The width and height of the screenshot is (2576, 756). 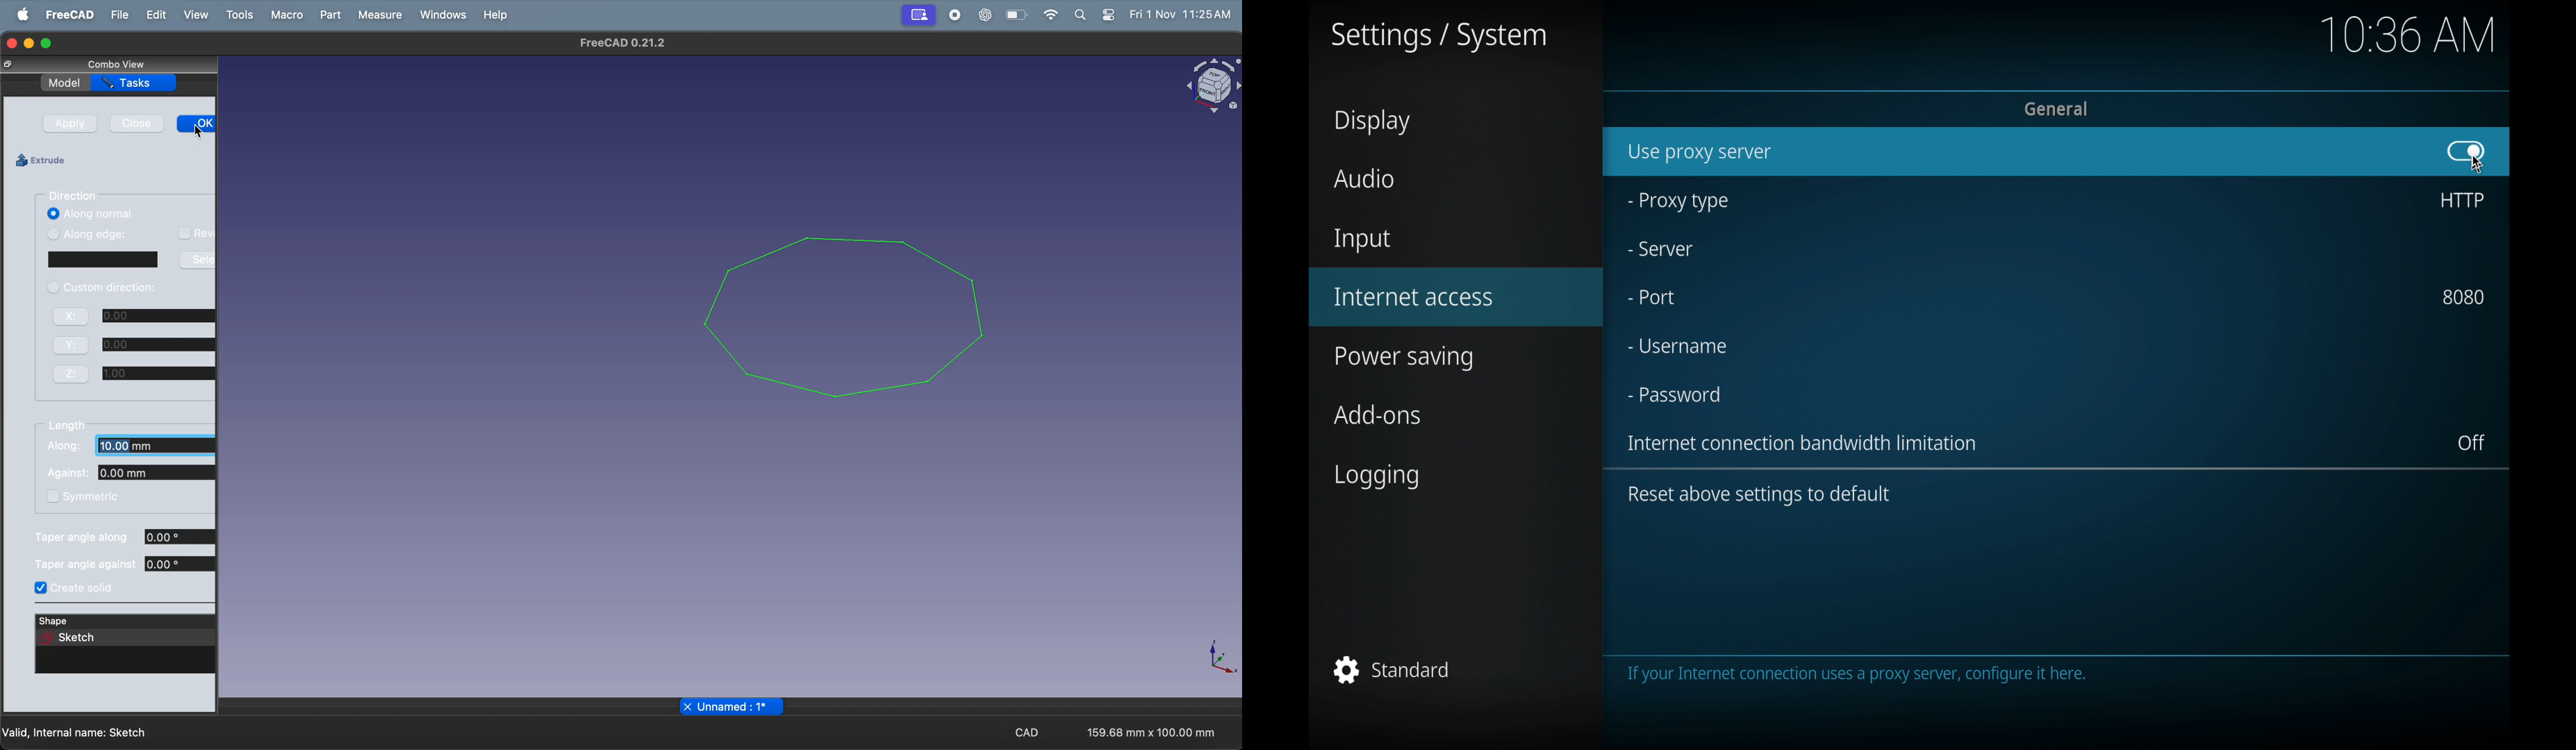 What do you see at coordinates (130, 472) in the screenshot?
I see `against: 0.00` at bounding box center [130, 472].